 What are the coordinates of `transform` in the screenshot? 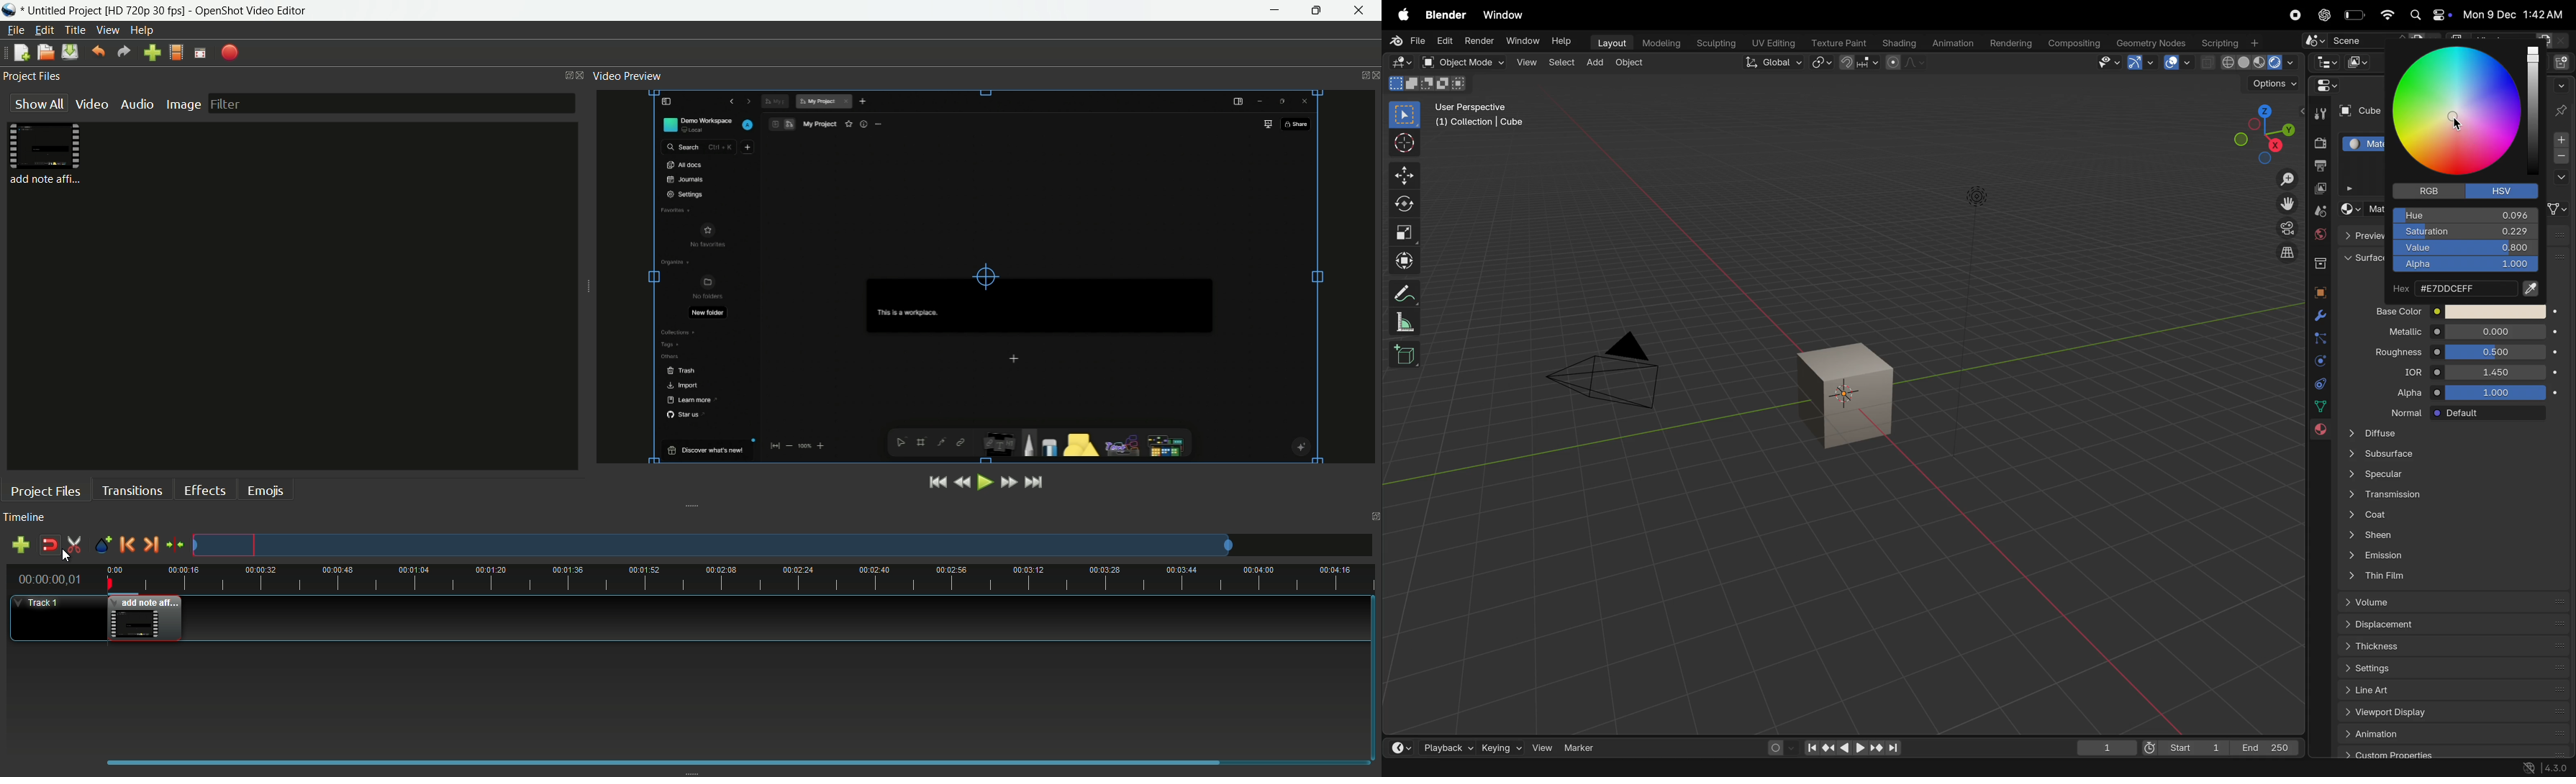 It's located at (1403, 261).